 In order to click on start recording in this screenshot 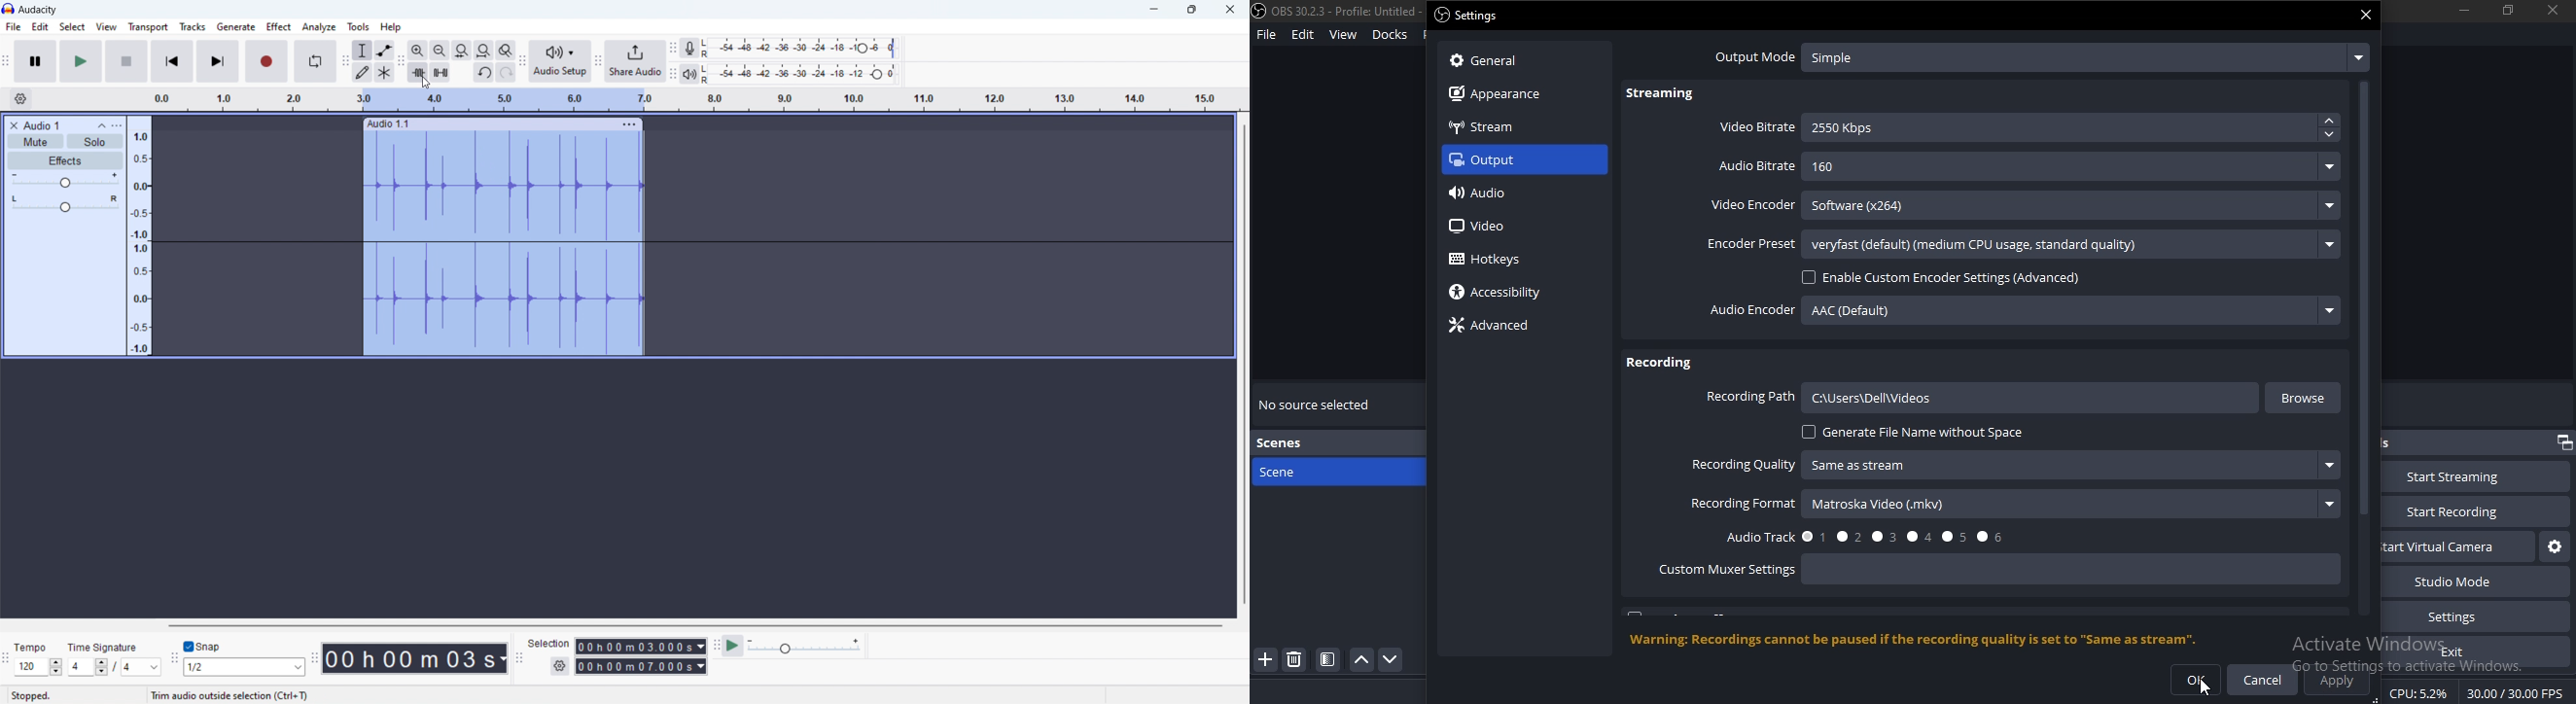, I will do `click(2474, 510)`.